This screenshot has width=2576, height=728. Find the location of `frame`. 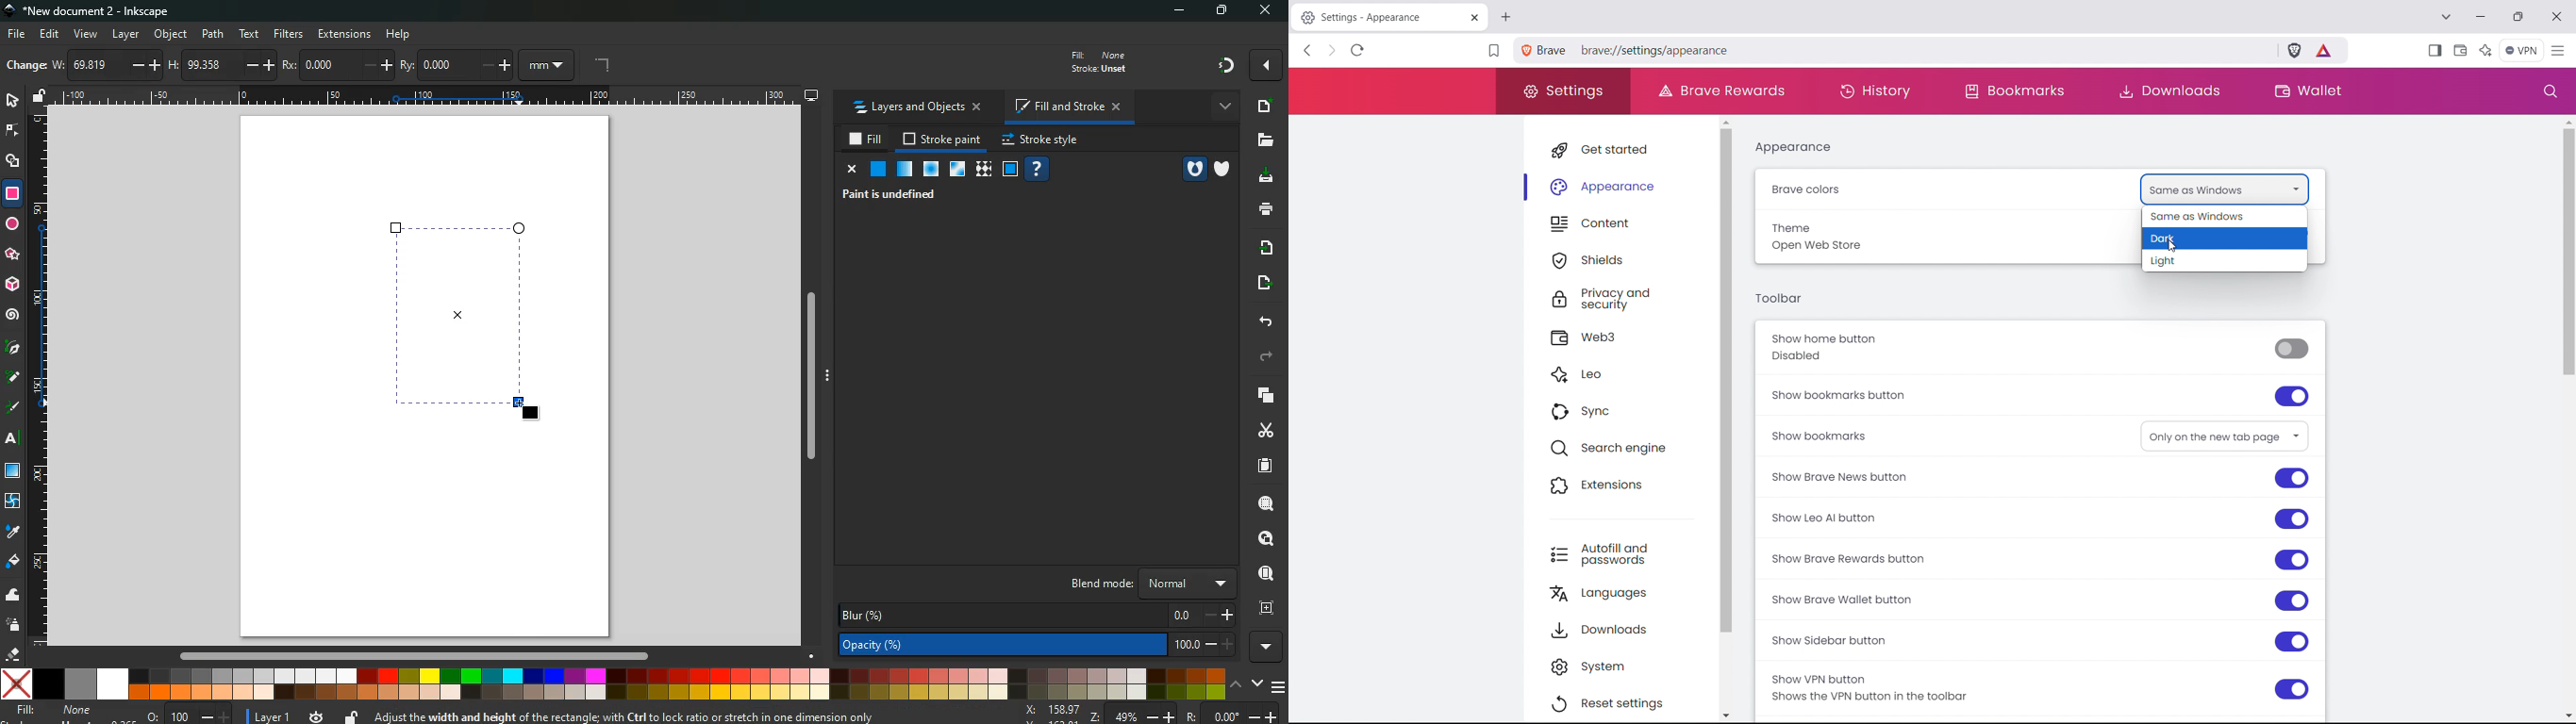

frame is located at coordinates (1265, 608).